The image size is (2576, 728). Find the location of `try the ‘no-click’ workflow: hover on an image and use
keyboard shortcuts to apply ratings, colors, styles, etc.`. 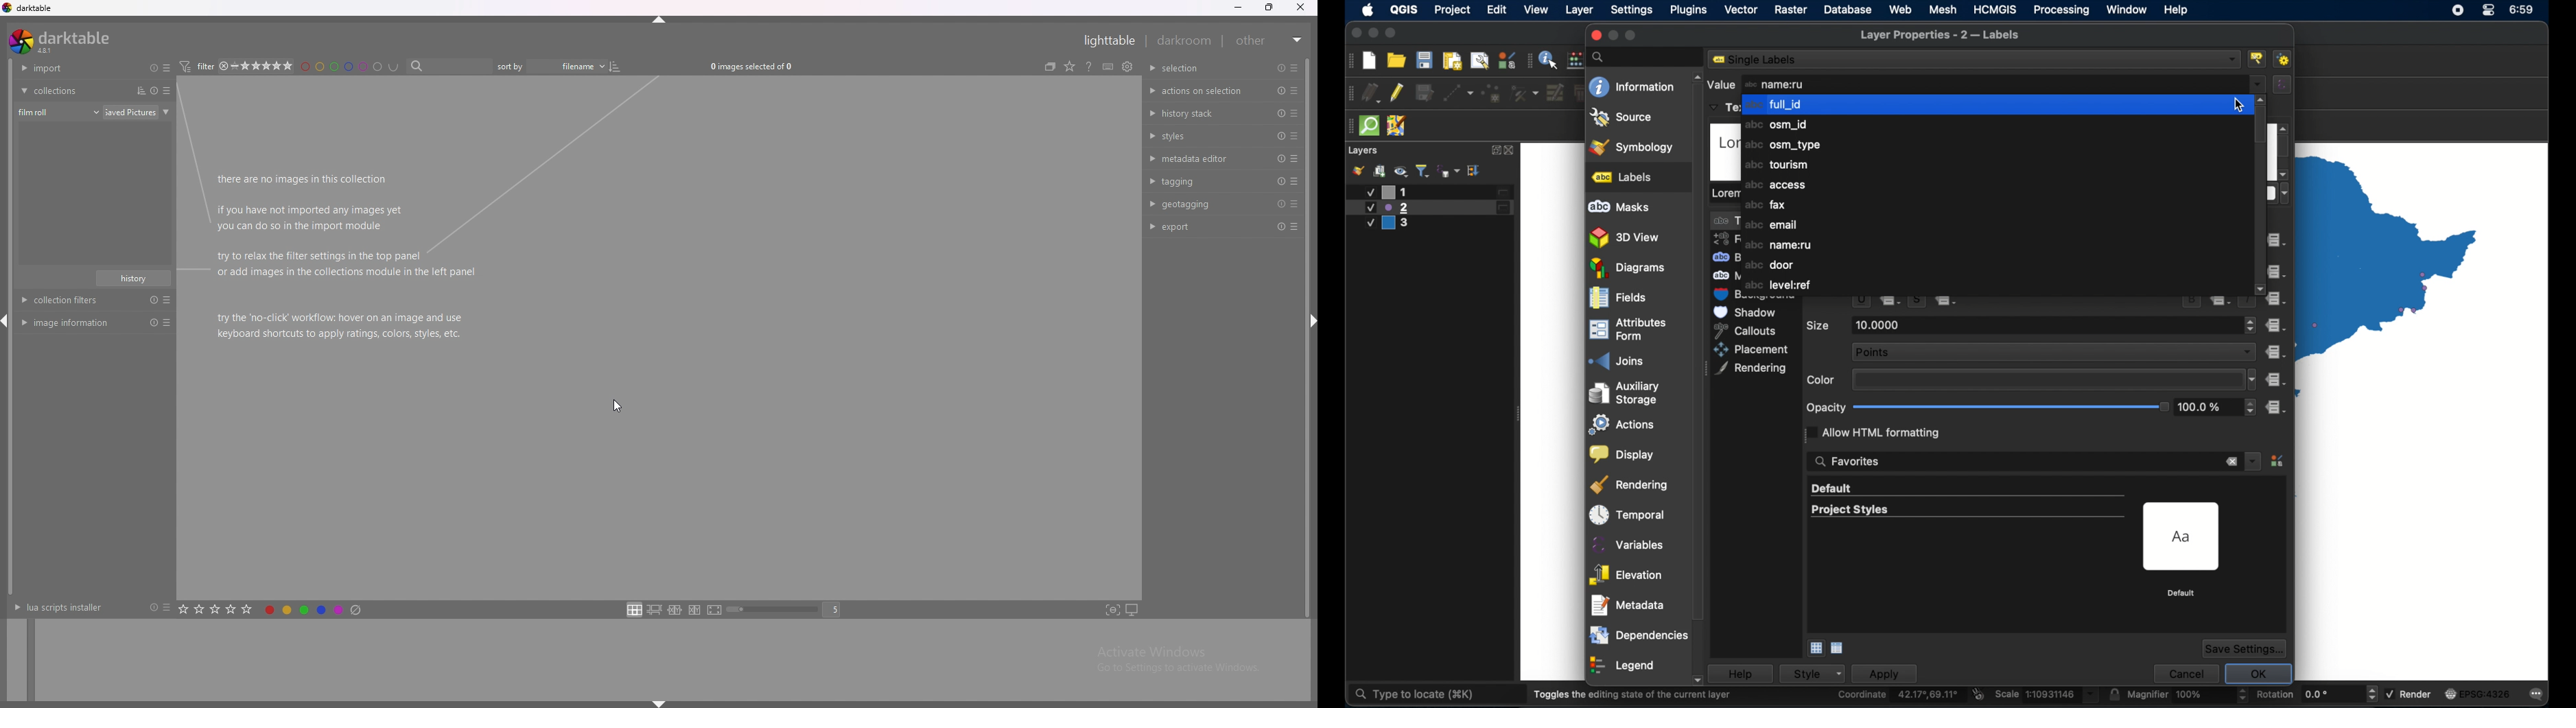

try the ‘no-click’ workflow: hover on an image and use
keyboard shortcuts to apply ratings, colors, styles, etc. is located at coordinates (343, 326).